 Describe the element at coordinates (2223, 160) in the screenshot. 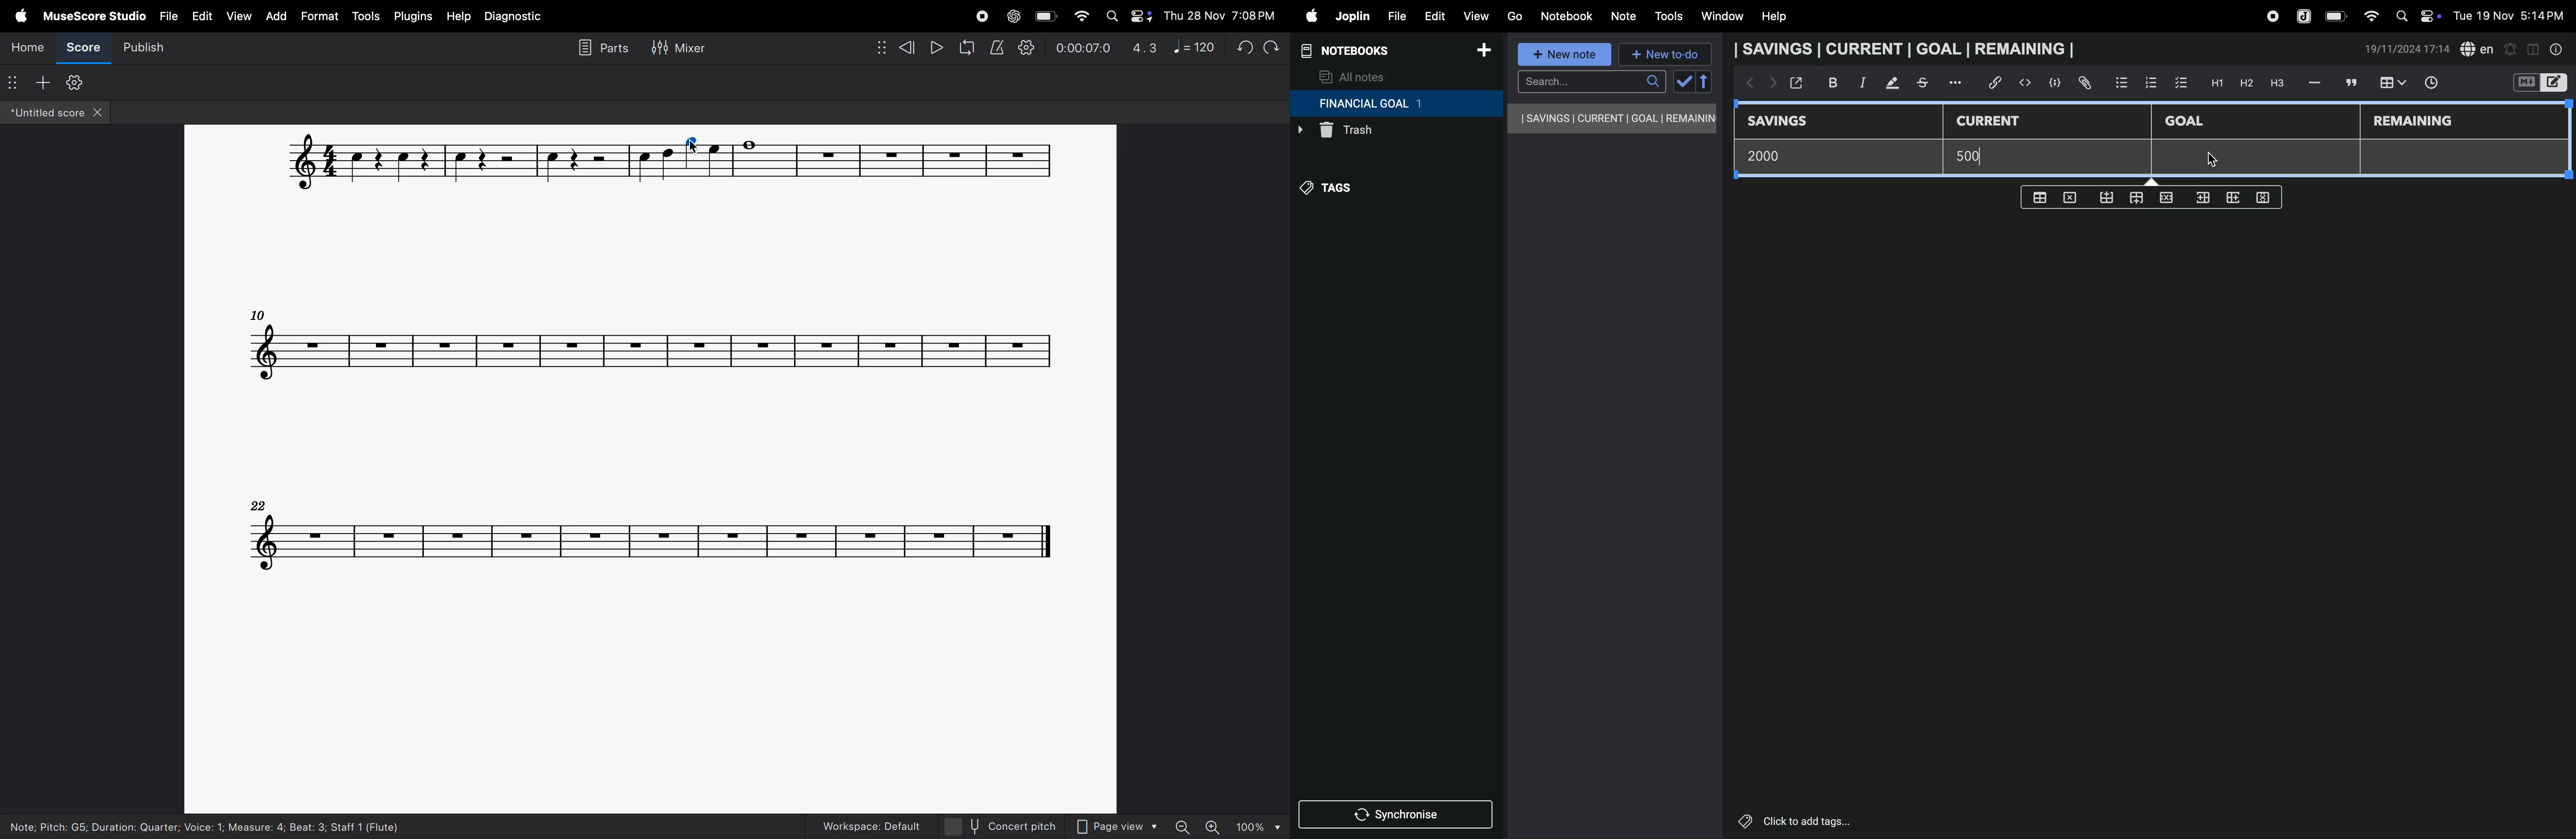

I see `cursor` at that location.